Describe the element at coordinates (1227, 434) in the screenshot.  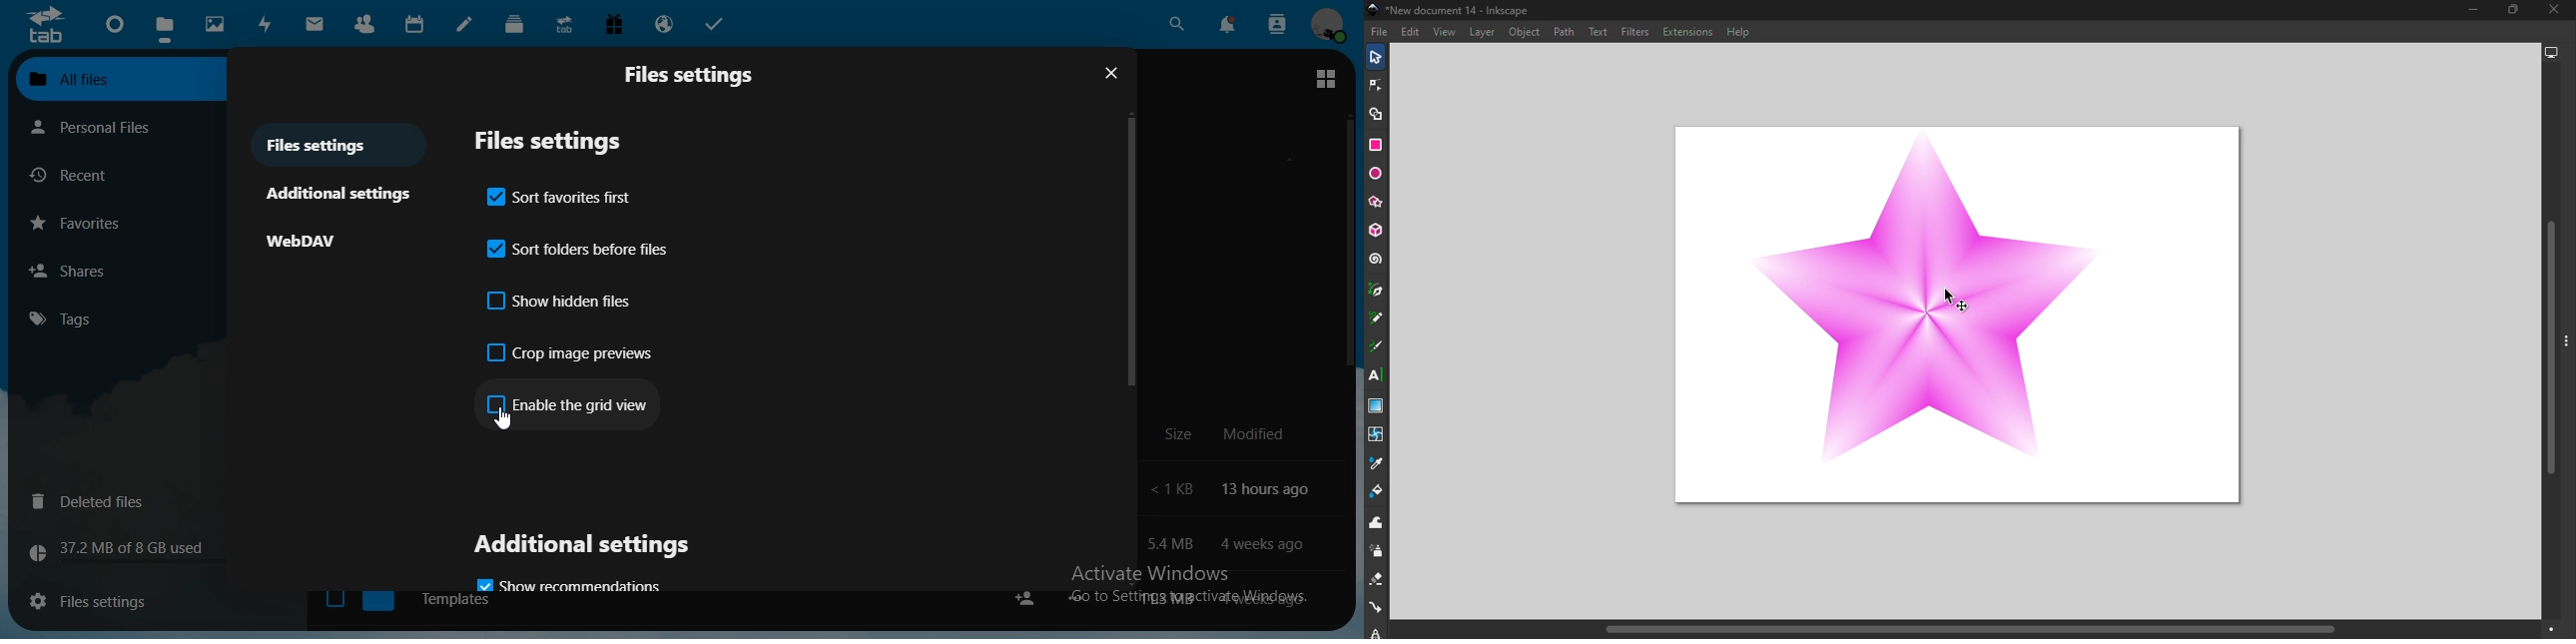
I see `text` at that location.